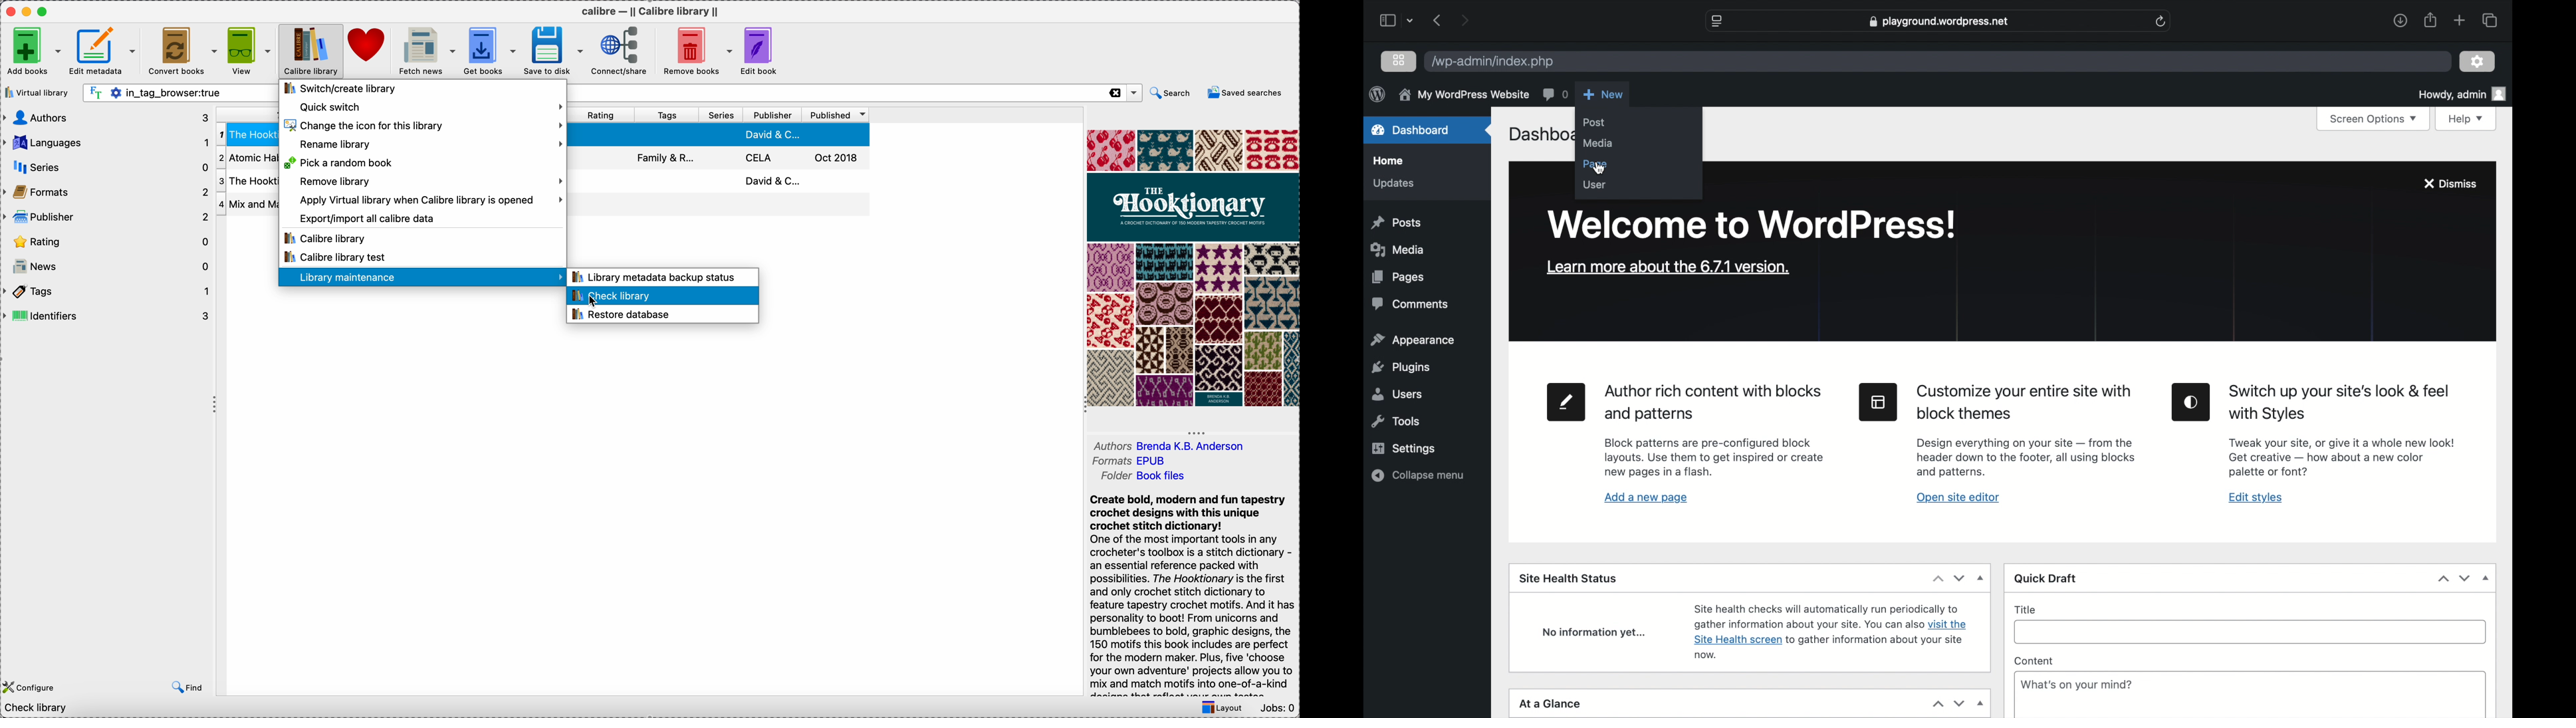 The width and height of the screenshot is (2576, 728). Describe the element at coordinates (1386, 20) in the screenshot. I see `sidebar` at that location.